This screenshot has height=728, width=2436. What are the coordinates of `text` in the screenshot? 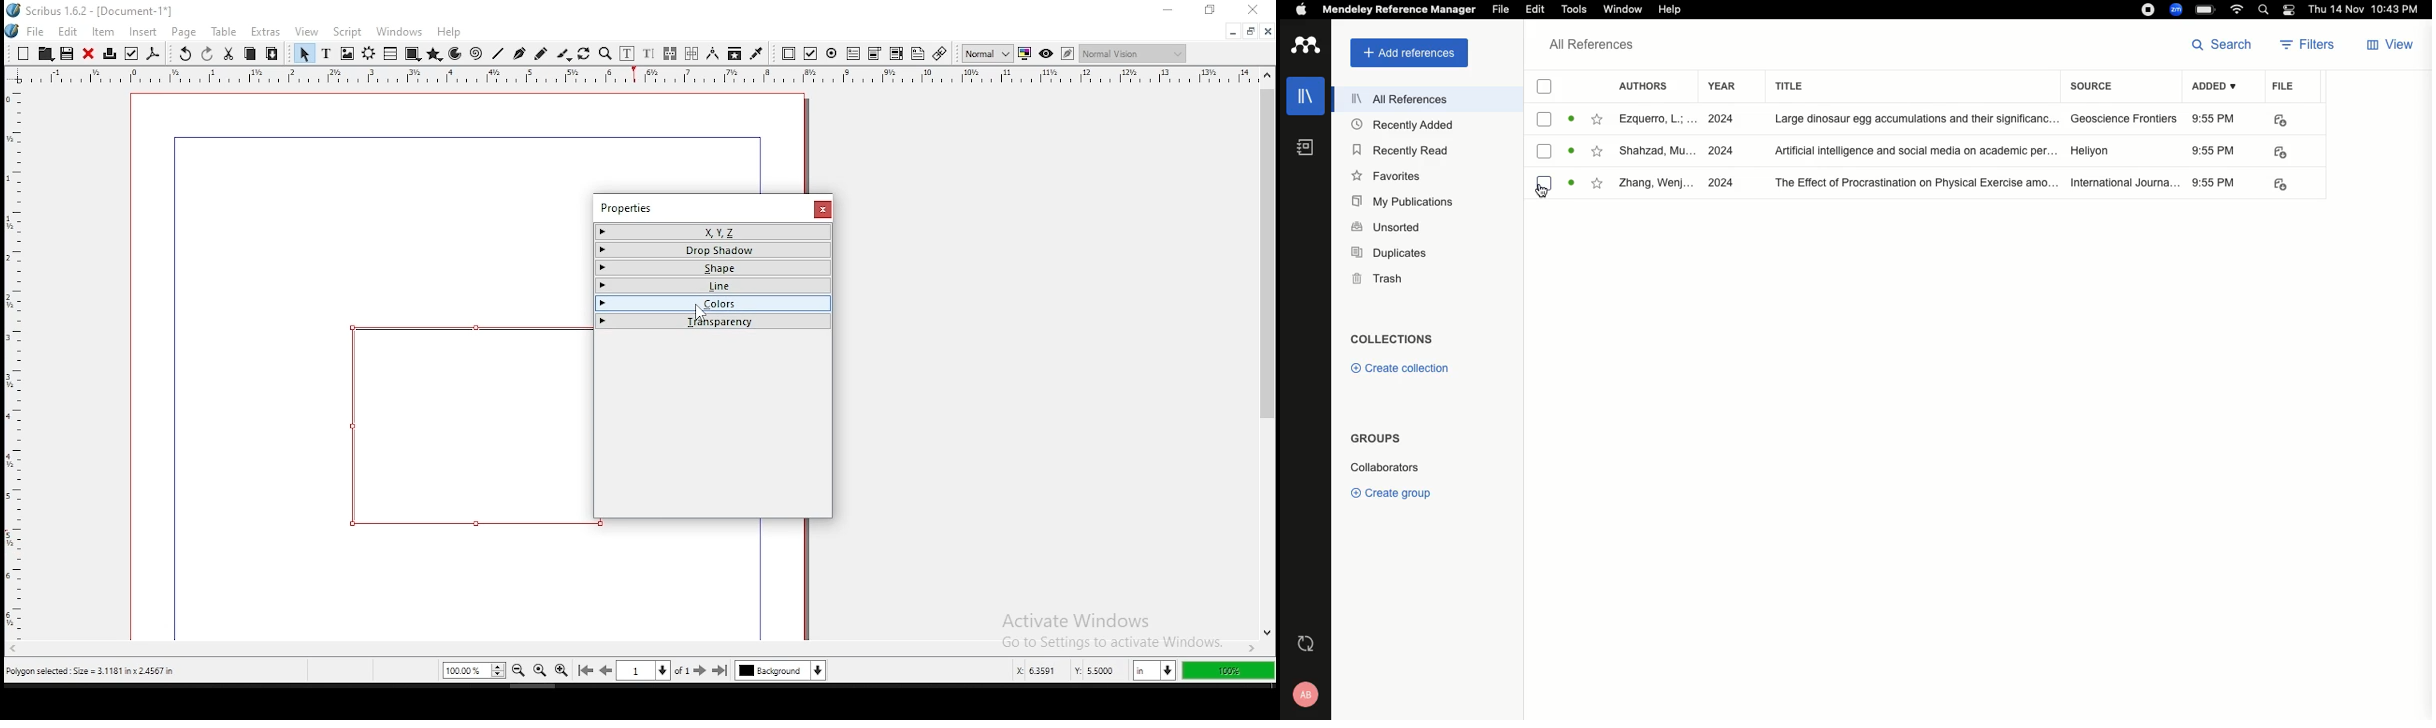 It's located at (327, 53).